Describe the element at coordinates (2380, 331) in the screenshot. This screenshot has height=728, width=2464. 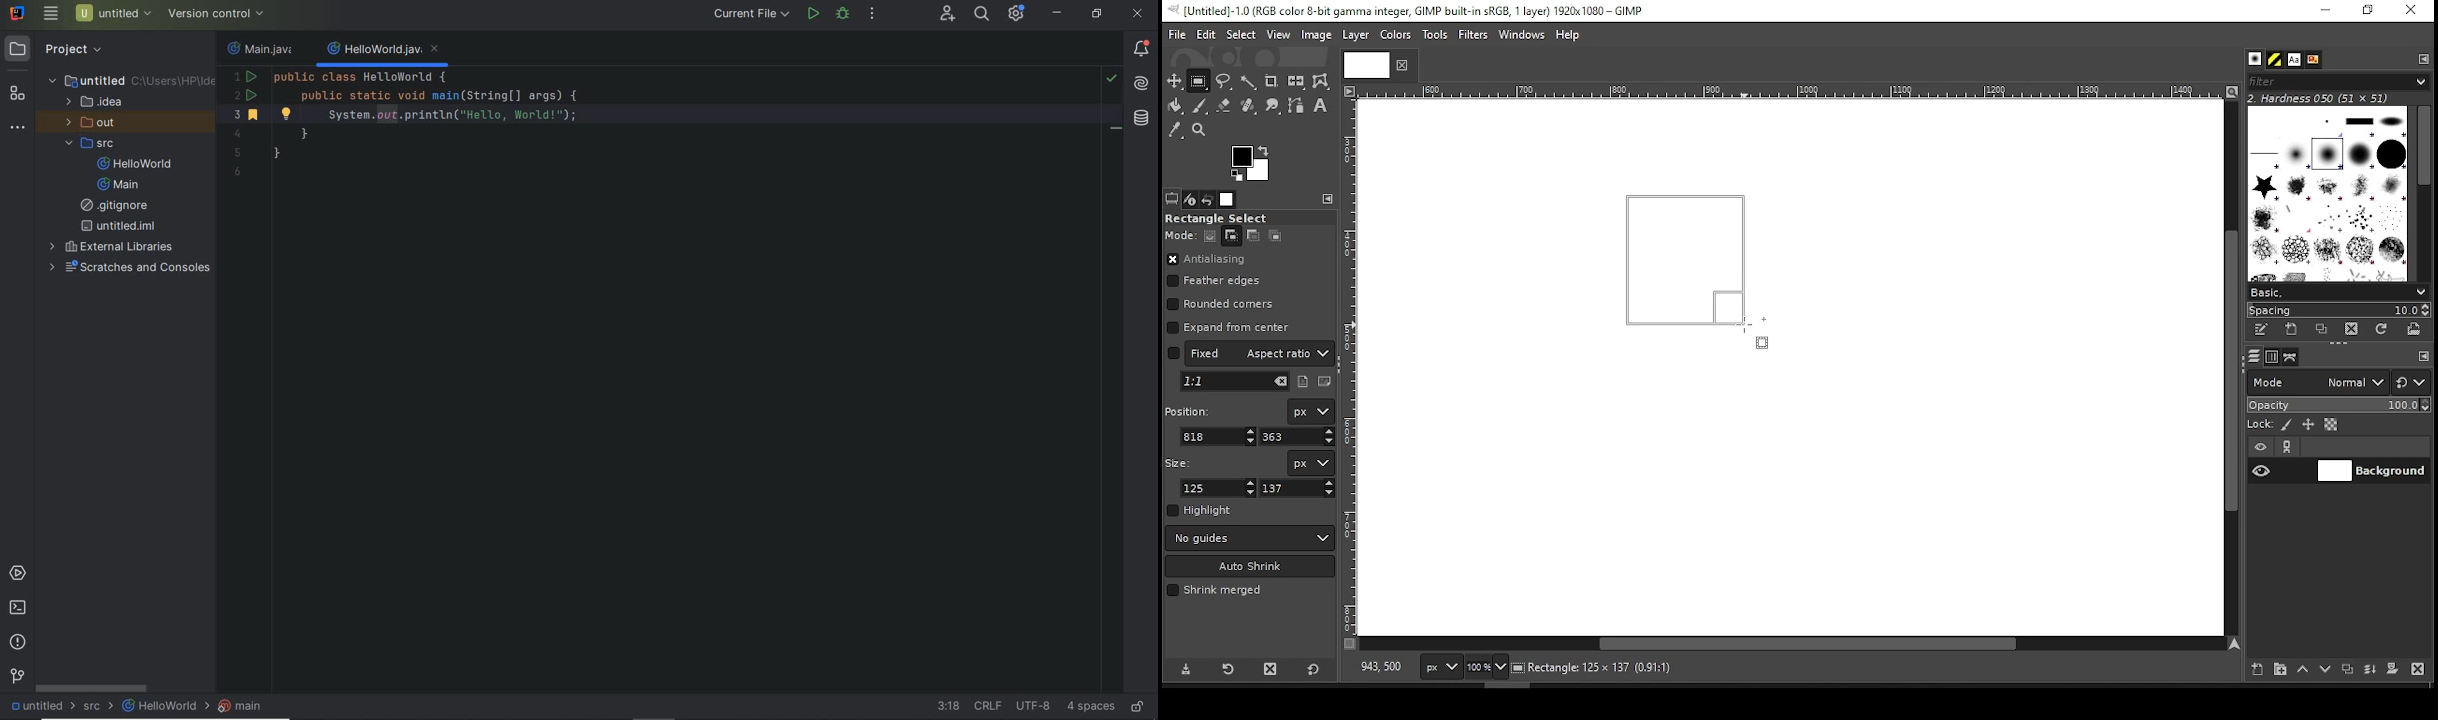
I see `refresh brushes` at that location.